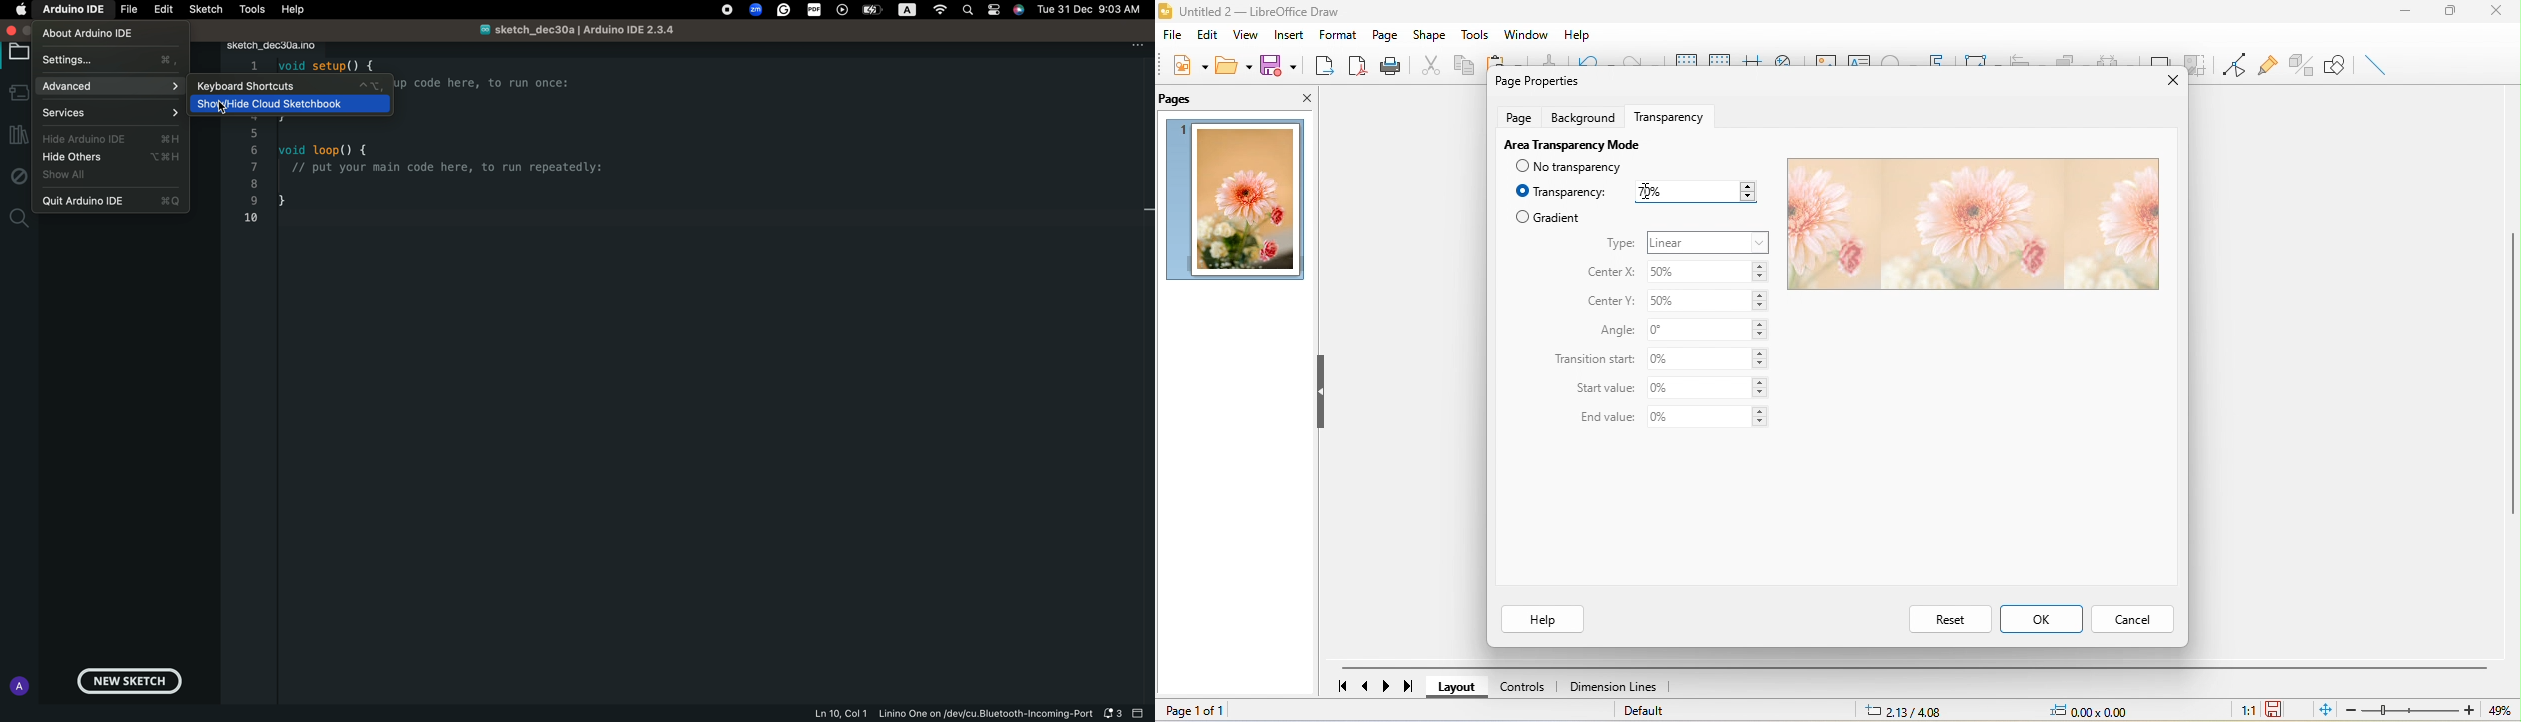 This screenshot has height=728, width=2548. Describe the element at coordinates (1908, 711) in the screenshot. I see `2.13/4.08` at that location.